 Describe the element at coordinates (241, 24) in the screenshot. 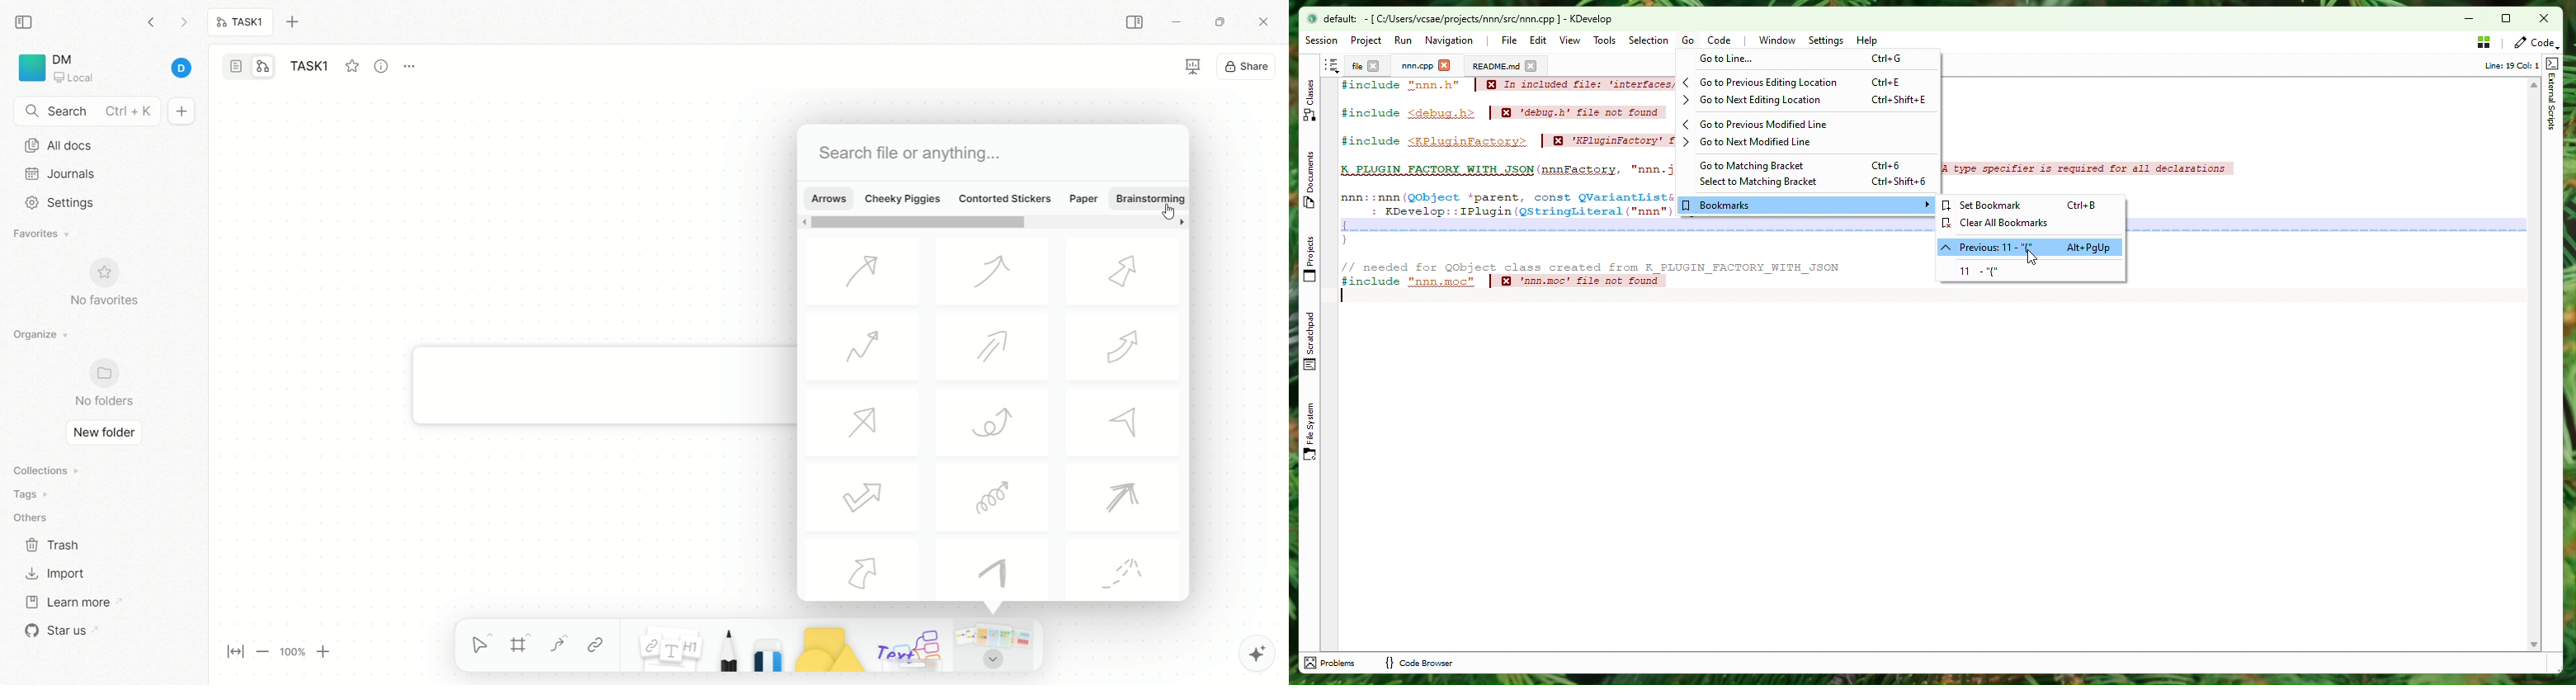

I see `task1` at that location.